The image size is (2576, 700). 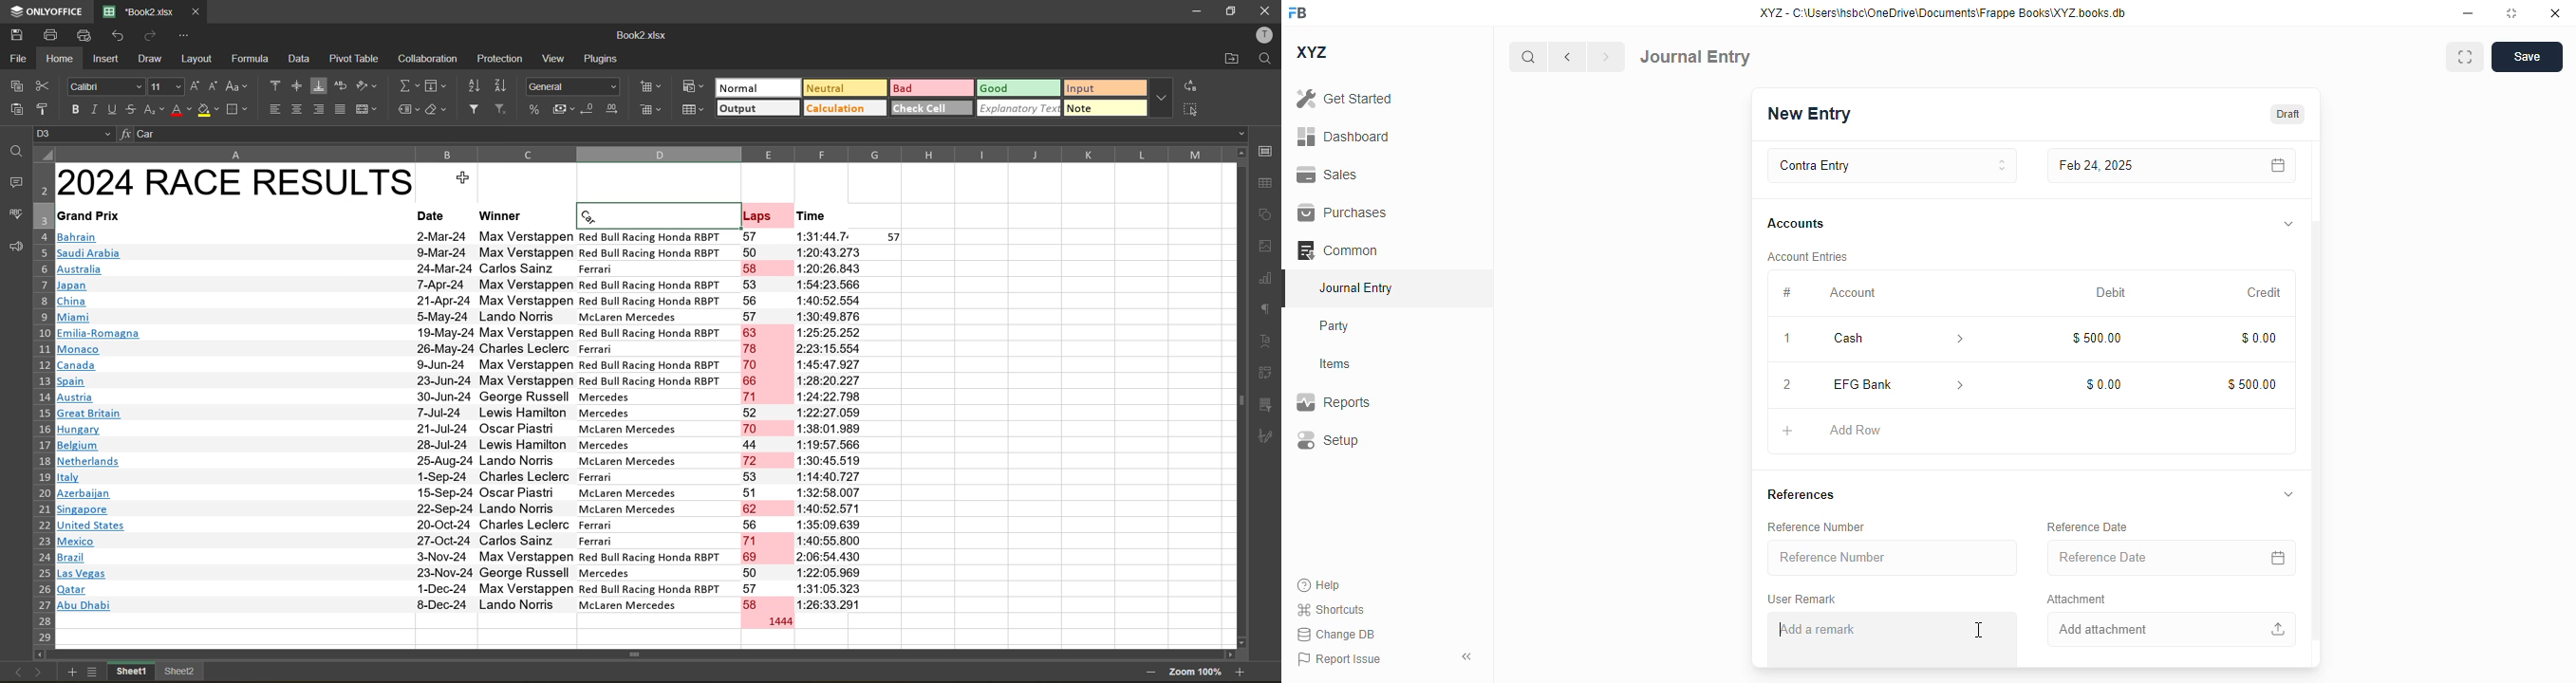 What do you see at coordinates (318, 85) in the screenshot?
I see `align bottom` at bounding box center [318, 85].